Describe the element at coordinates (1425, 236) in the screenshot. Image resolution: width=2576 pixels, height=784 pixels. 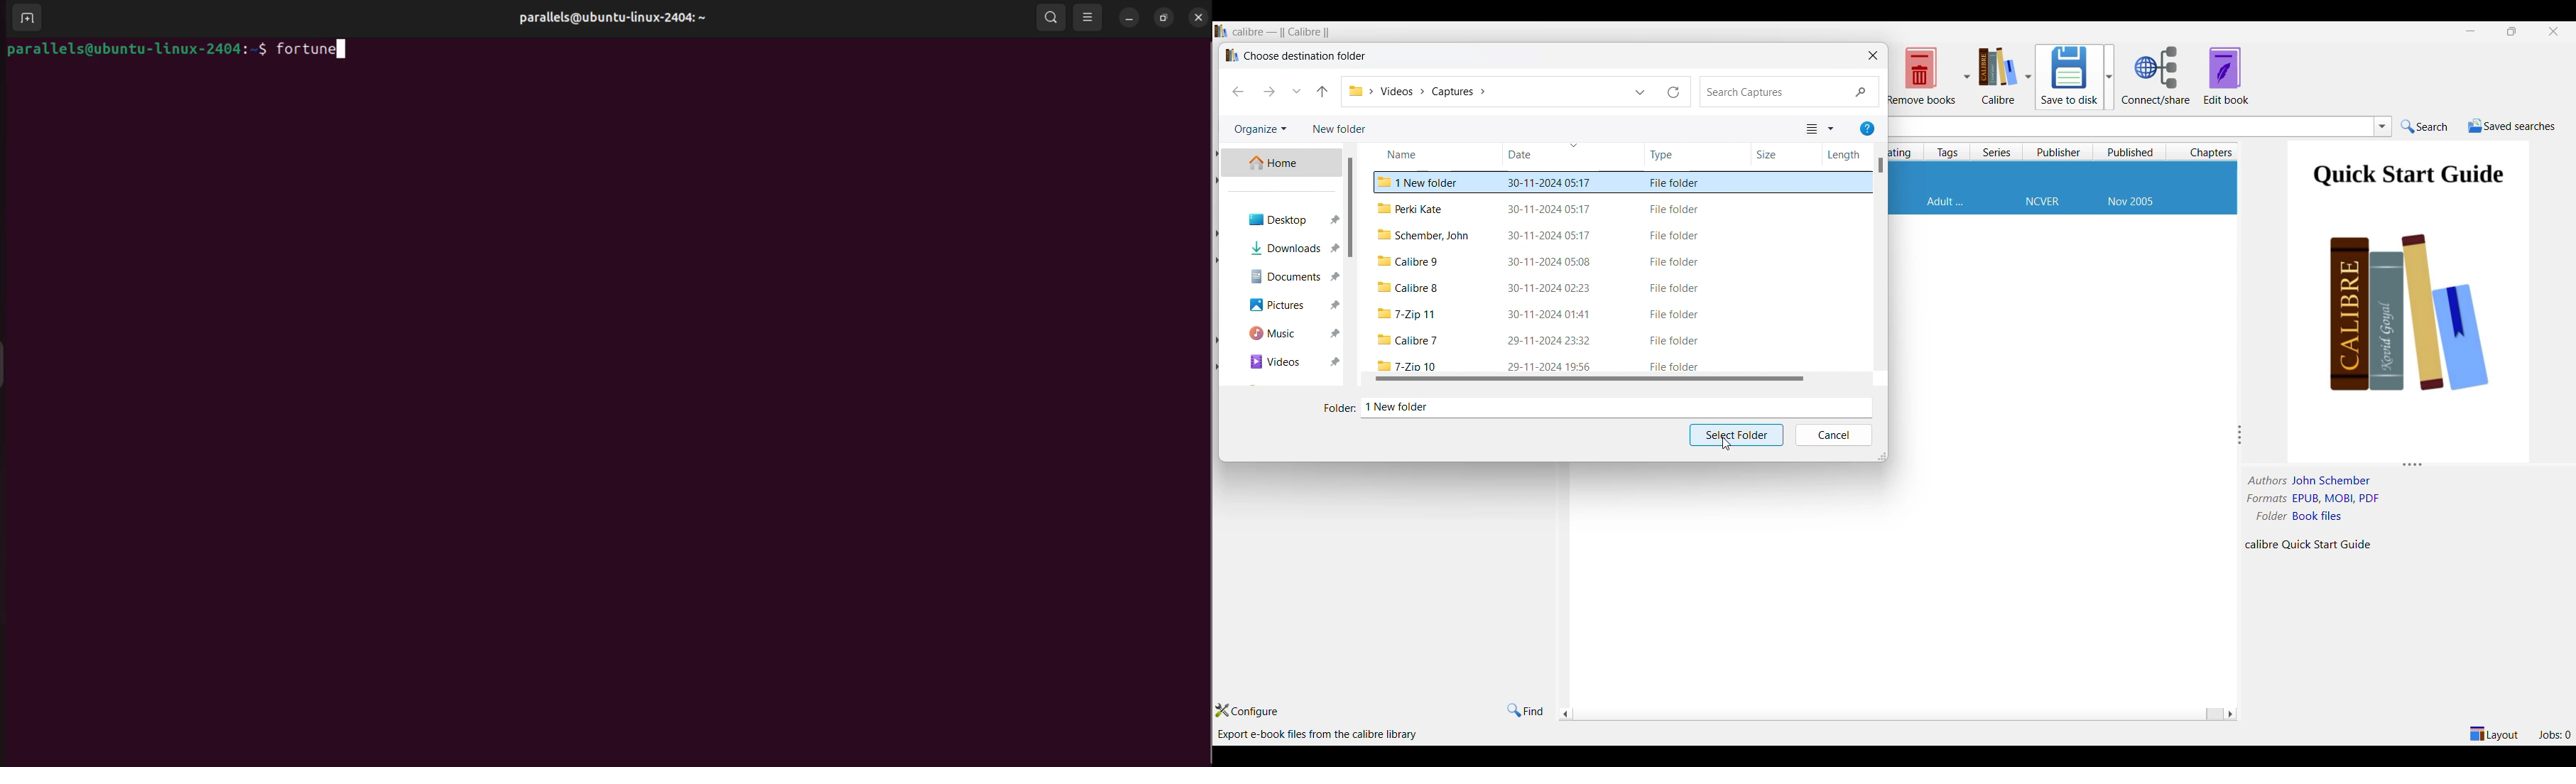
I see `folder` at that location.